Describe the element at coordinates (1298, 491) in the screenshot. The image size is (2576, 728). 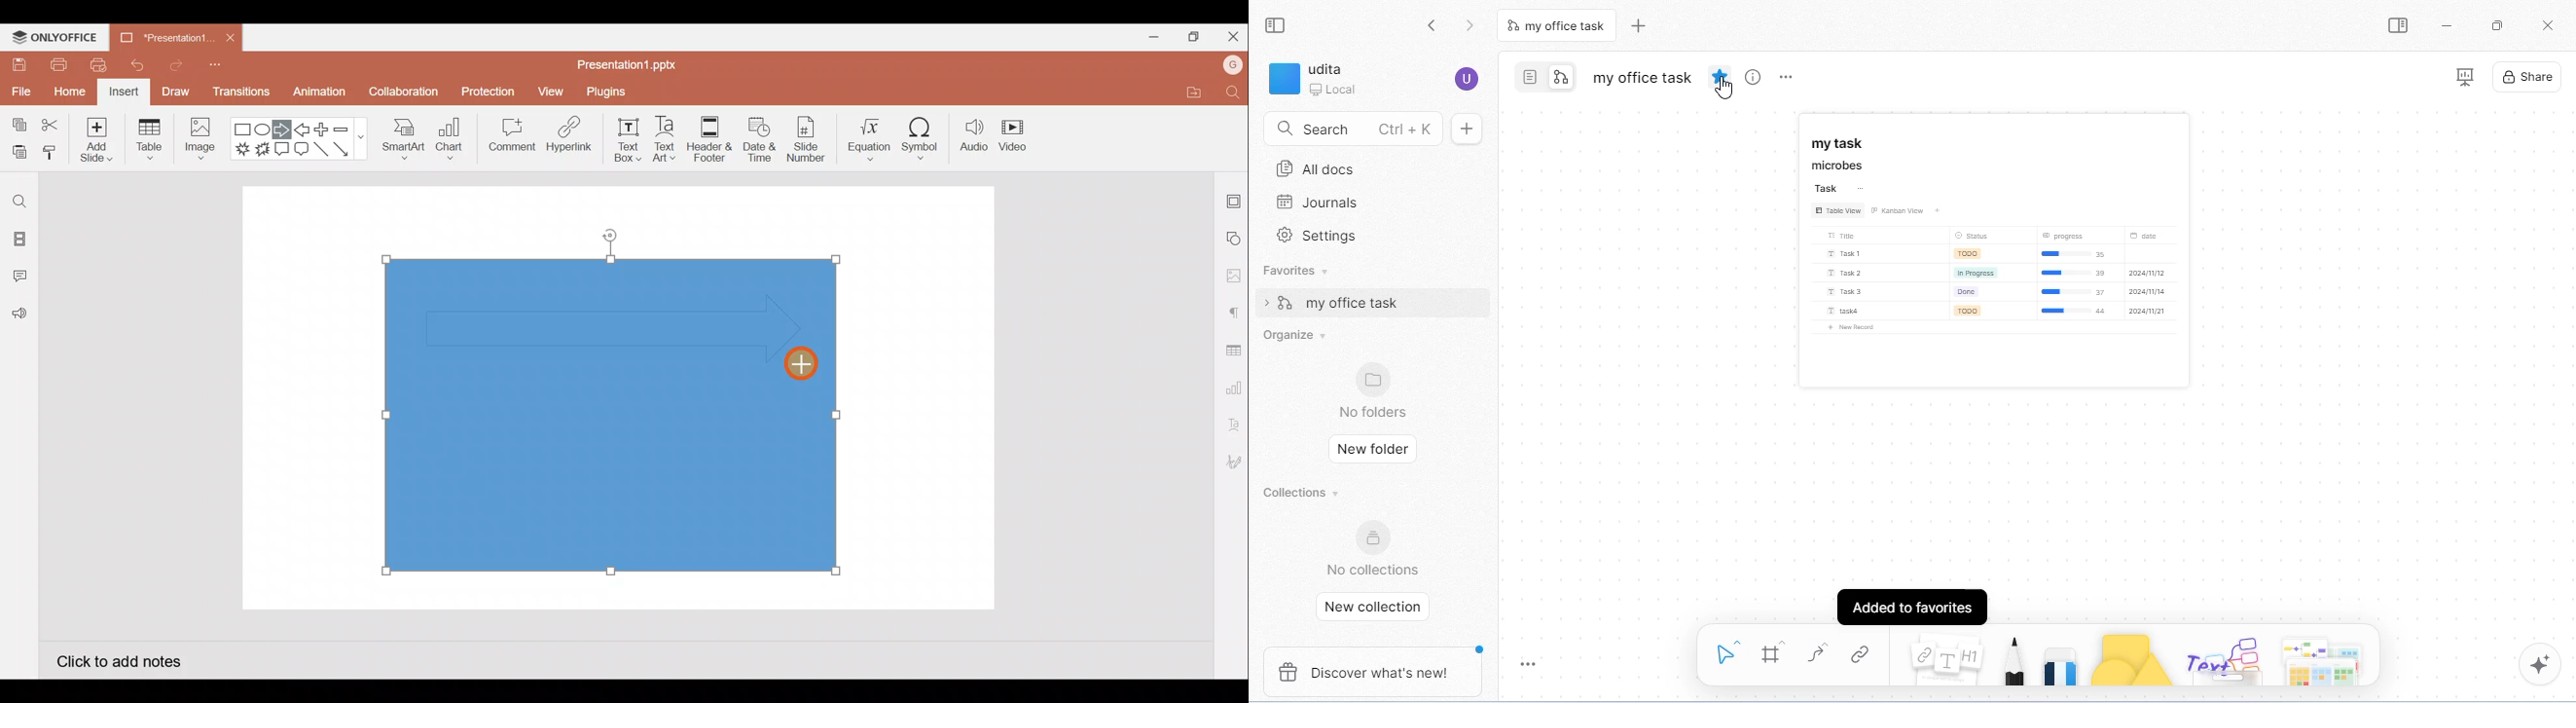
I see `collections` at that location.